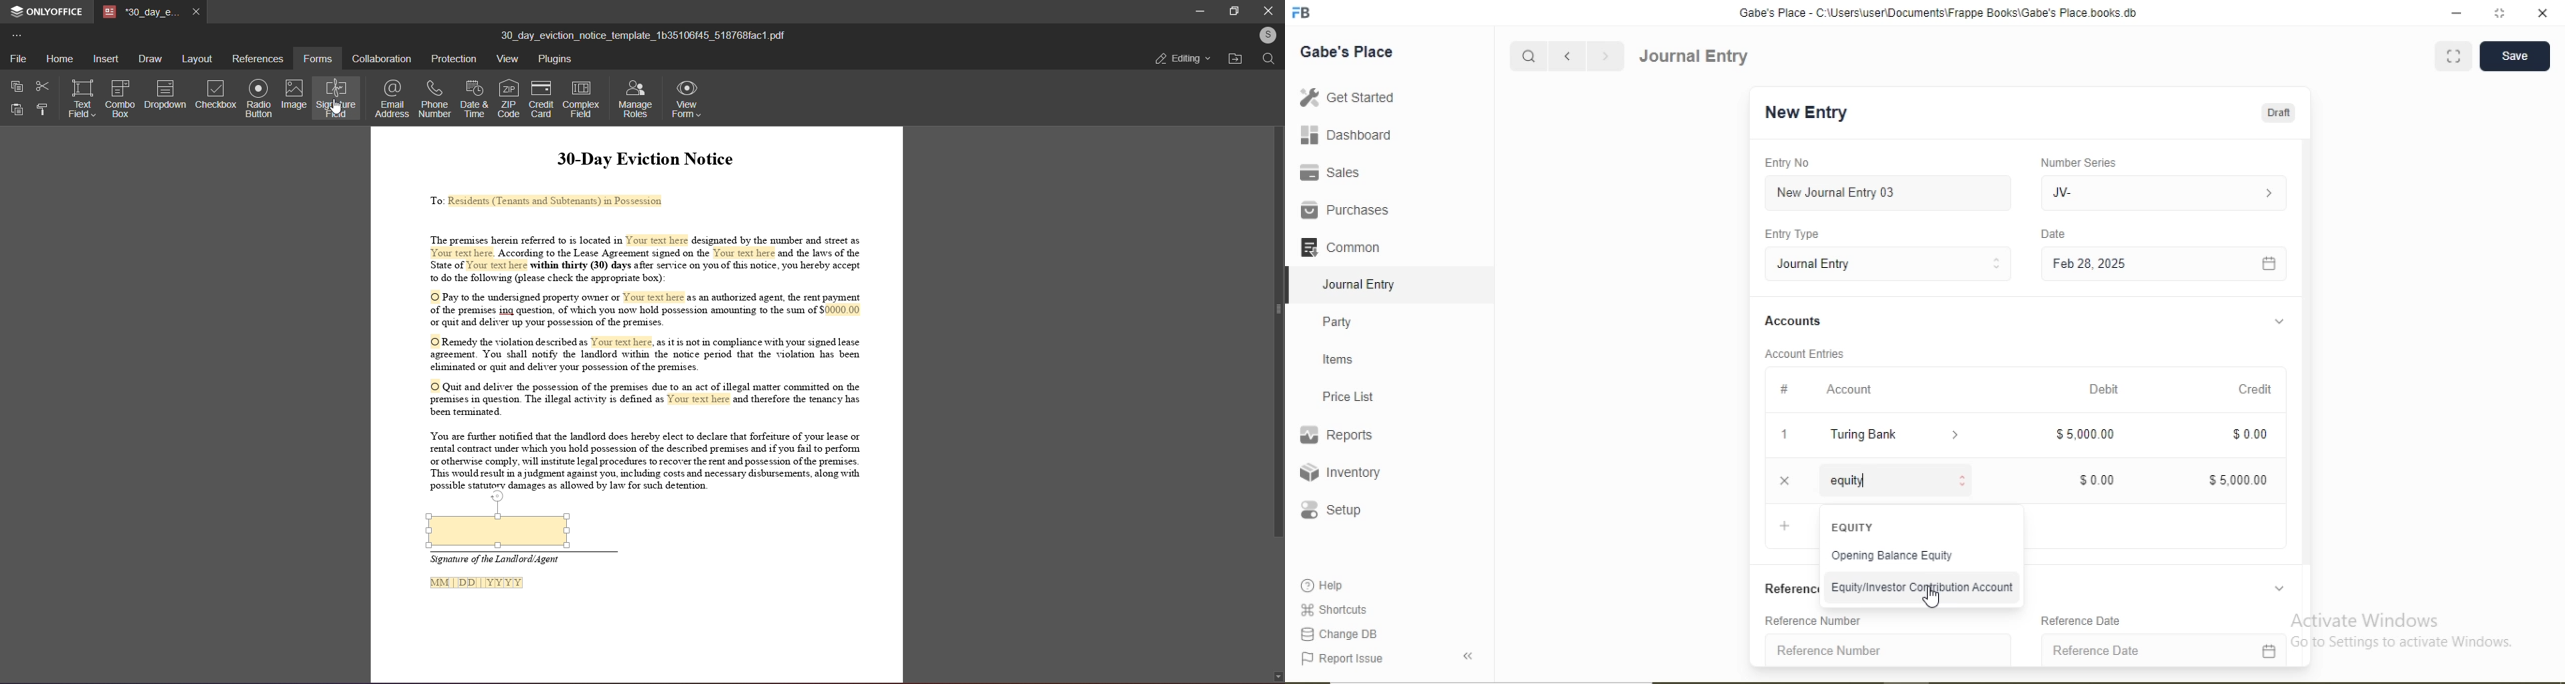  What do you see at coordinates (2514, 54) in the screenshot?
I see `Save` at bounding box center [2514, 54].